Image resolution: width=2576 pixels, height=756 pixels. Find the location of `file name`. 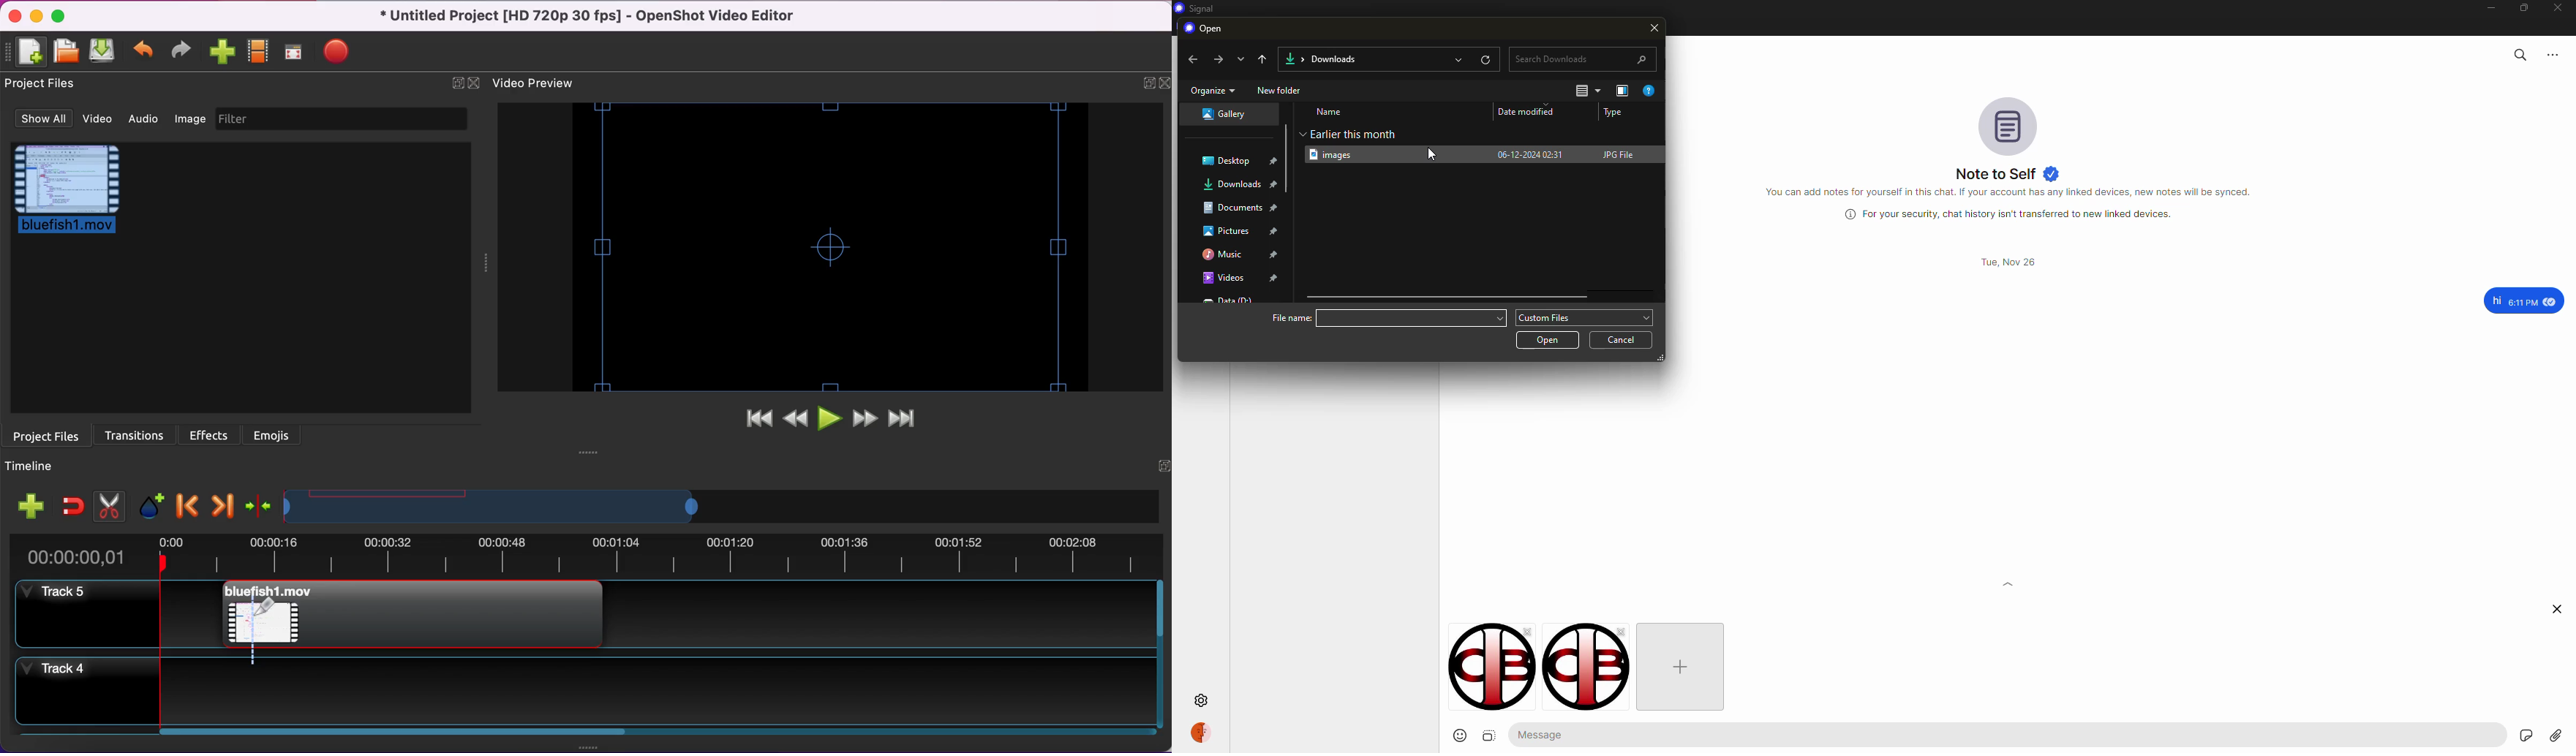

file name is located at coordinates (1291, 317).